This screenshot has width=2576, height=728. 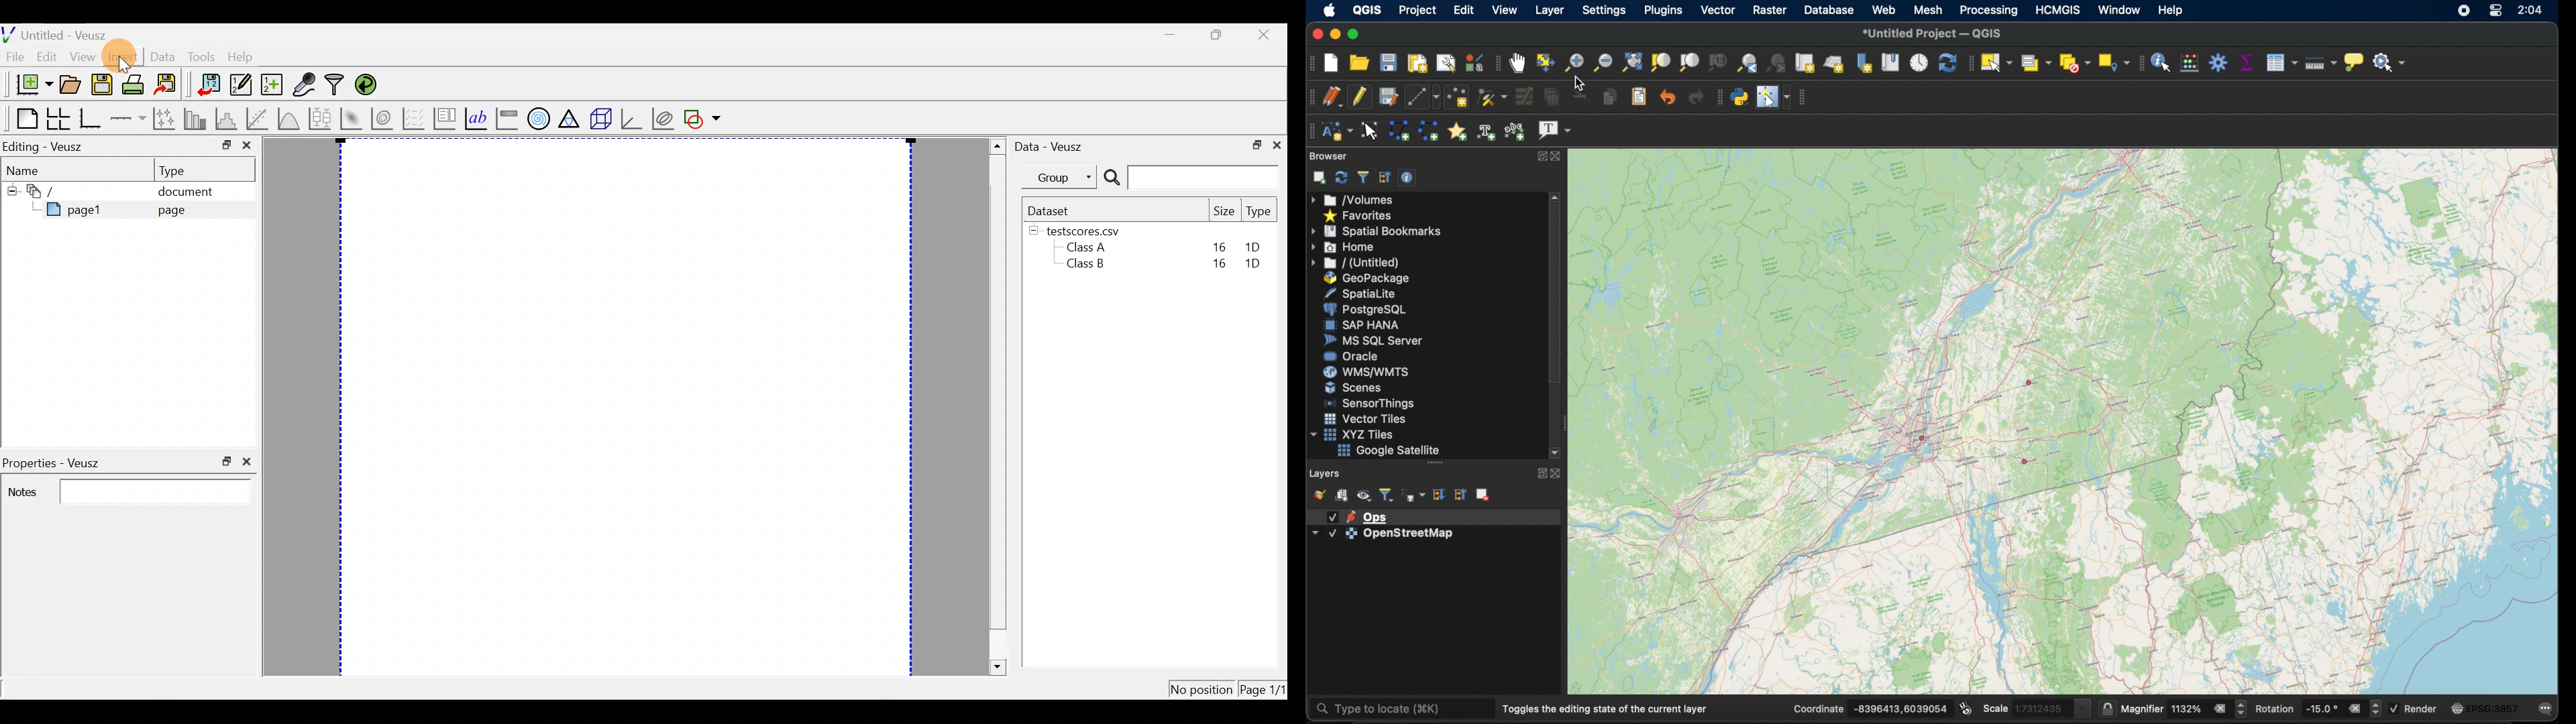 I want to click on window, so click(x=2119, y=10).